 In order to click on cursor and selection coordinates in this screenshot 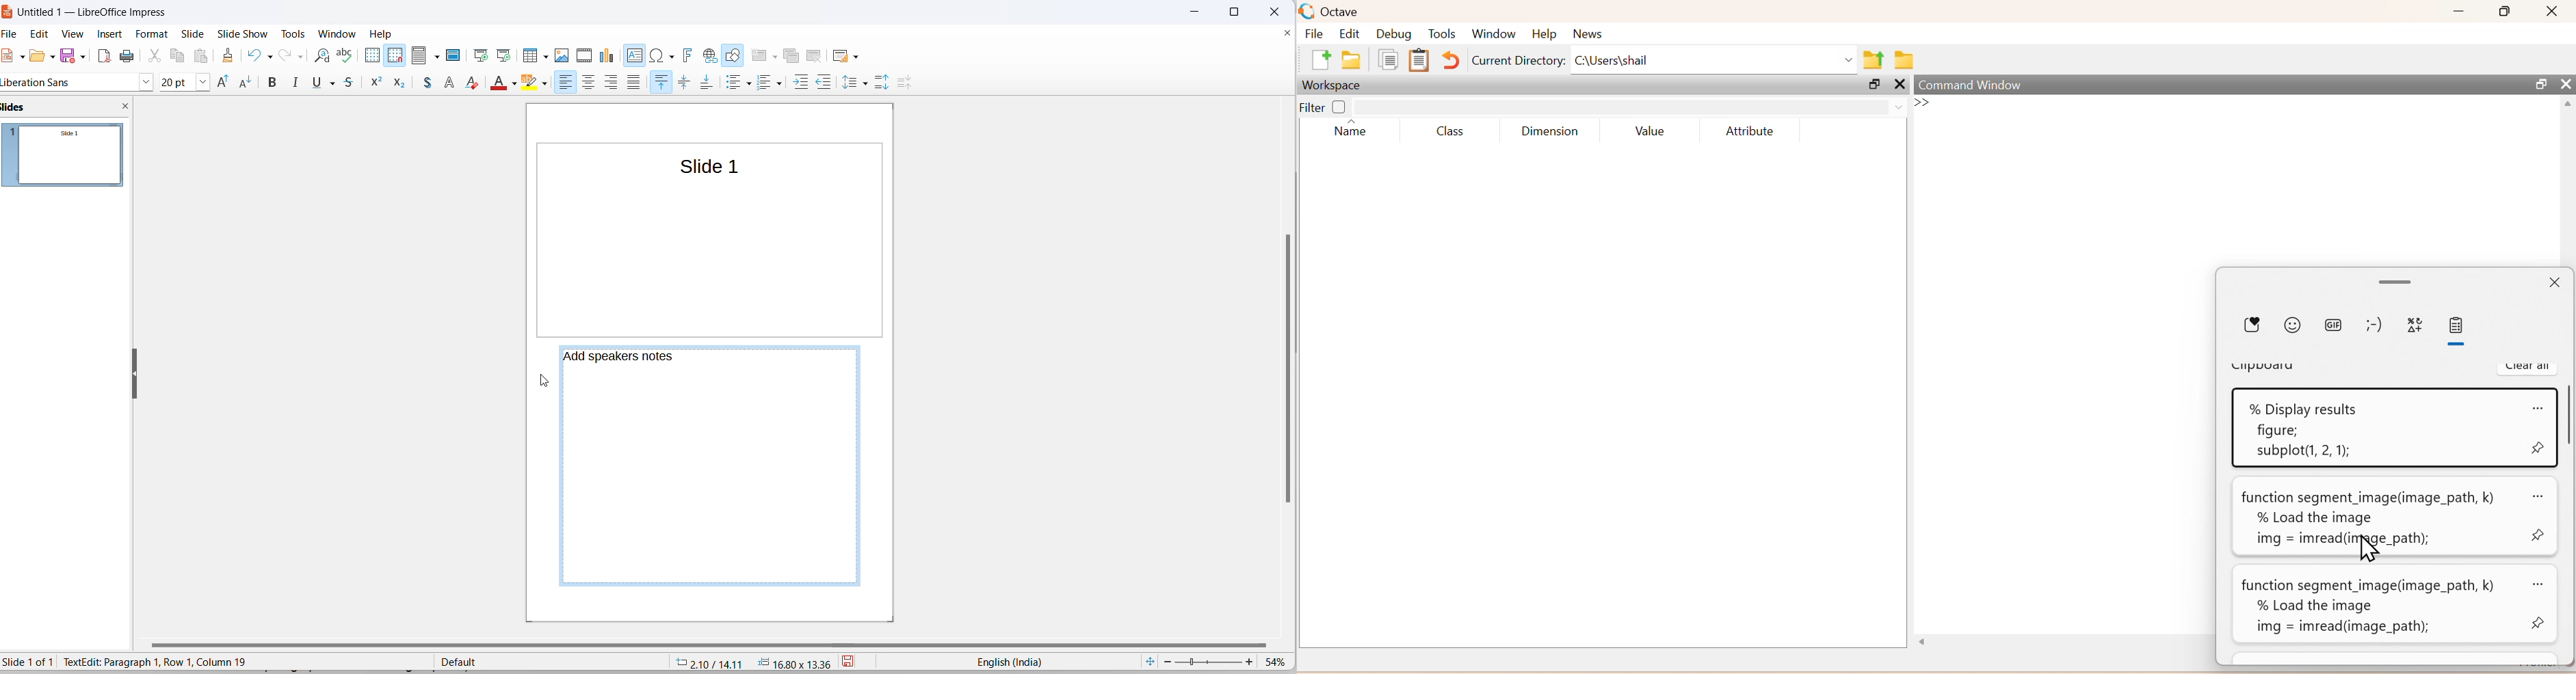, I will do `click(752, 662)`.